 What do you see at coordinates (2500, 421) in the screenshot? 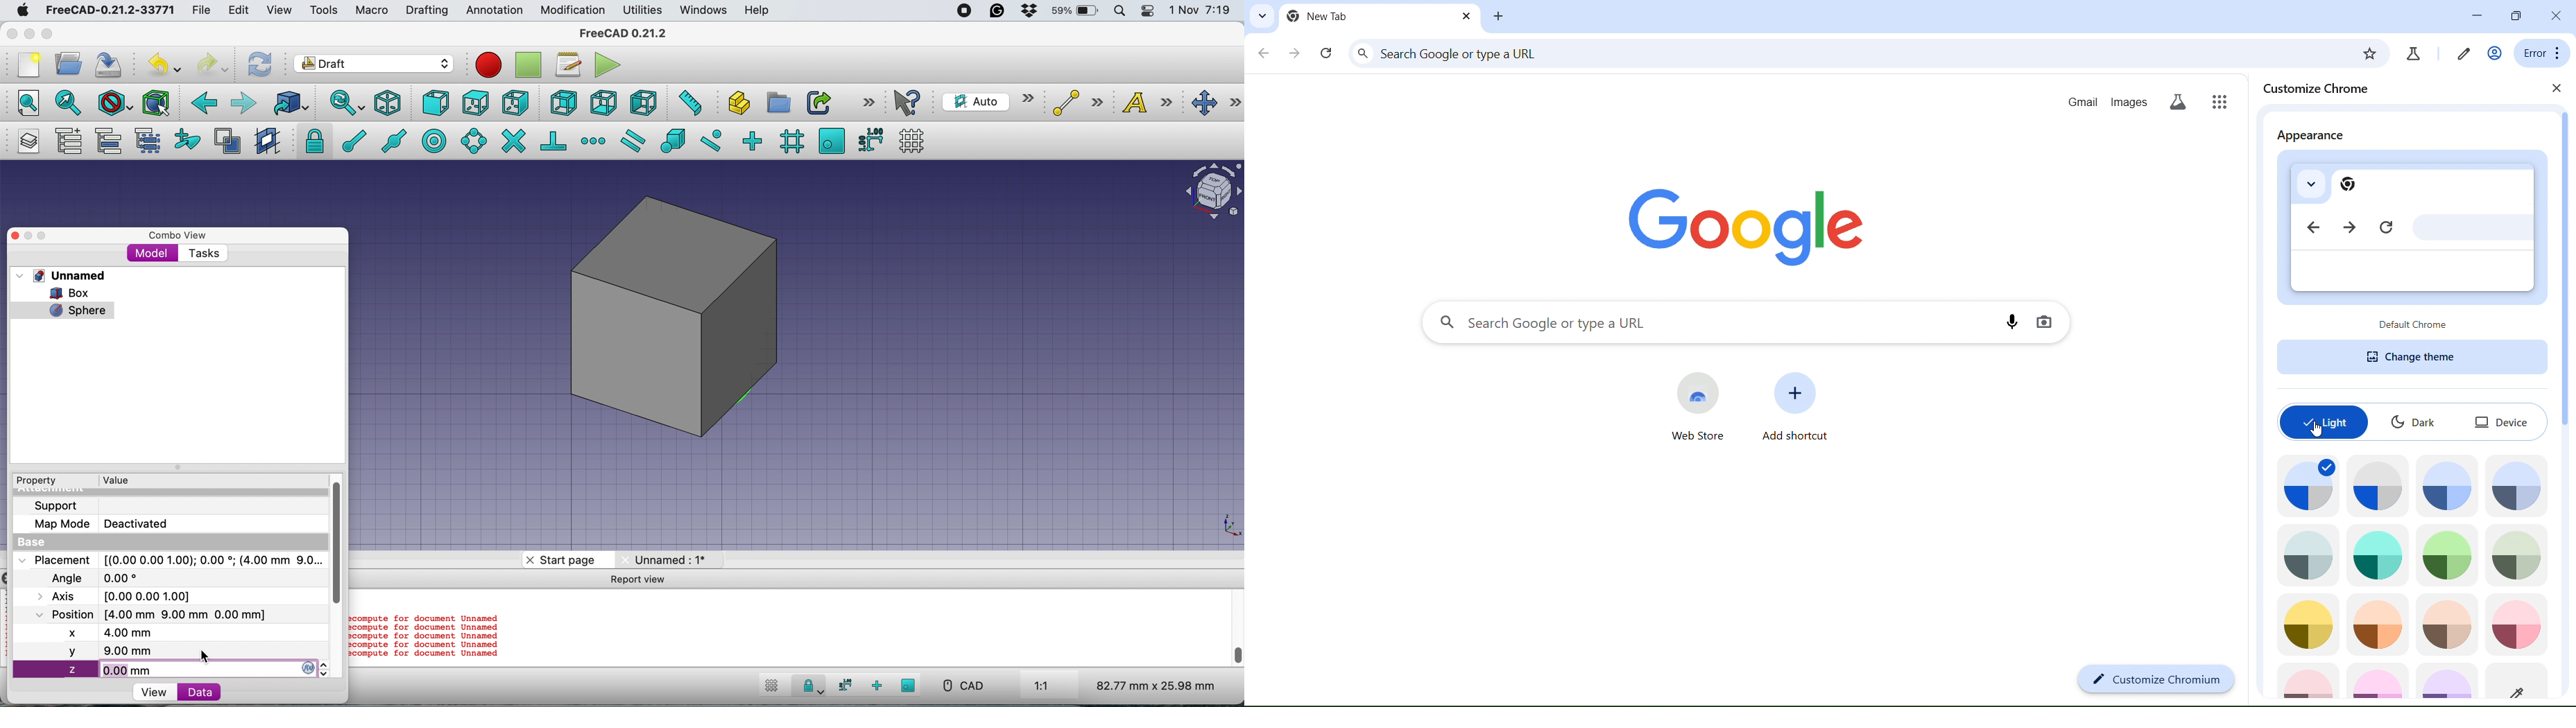
I see `device` at bounding box center [2500, 421].